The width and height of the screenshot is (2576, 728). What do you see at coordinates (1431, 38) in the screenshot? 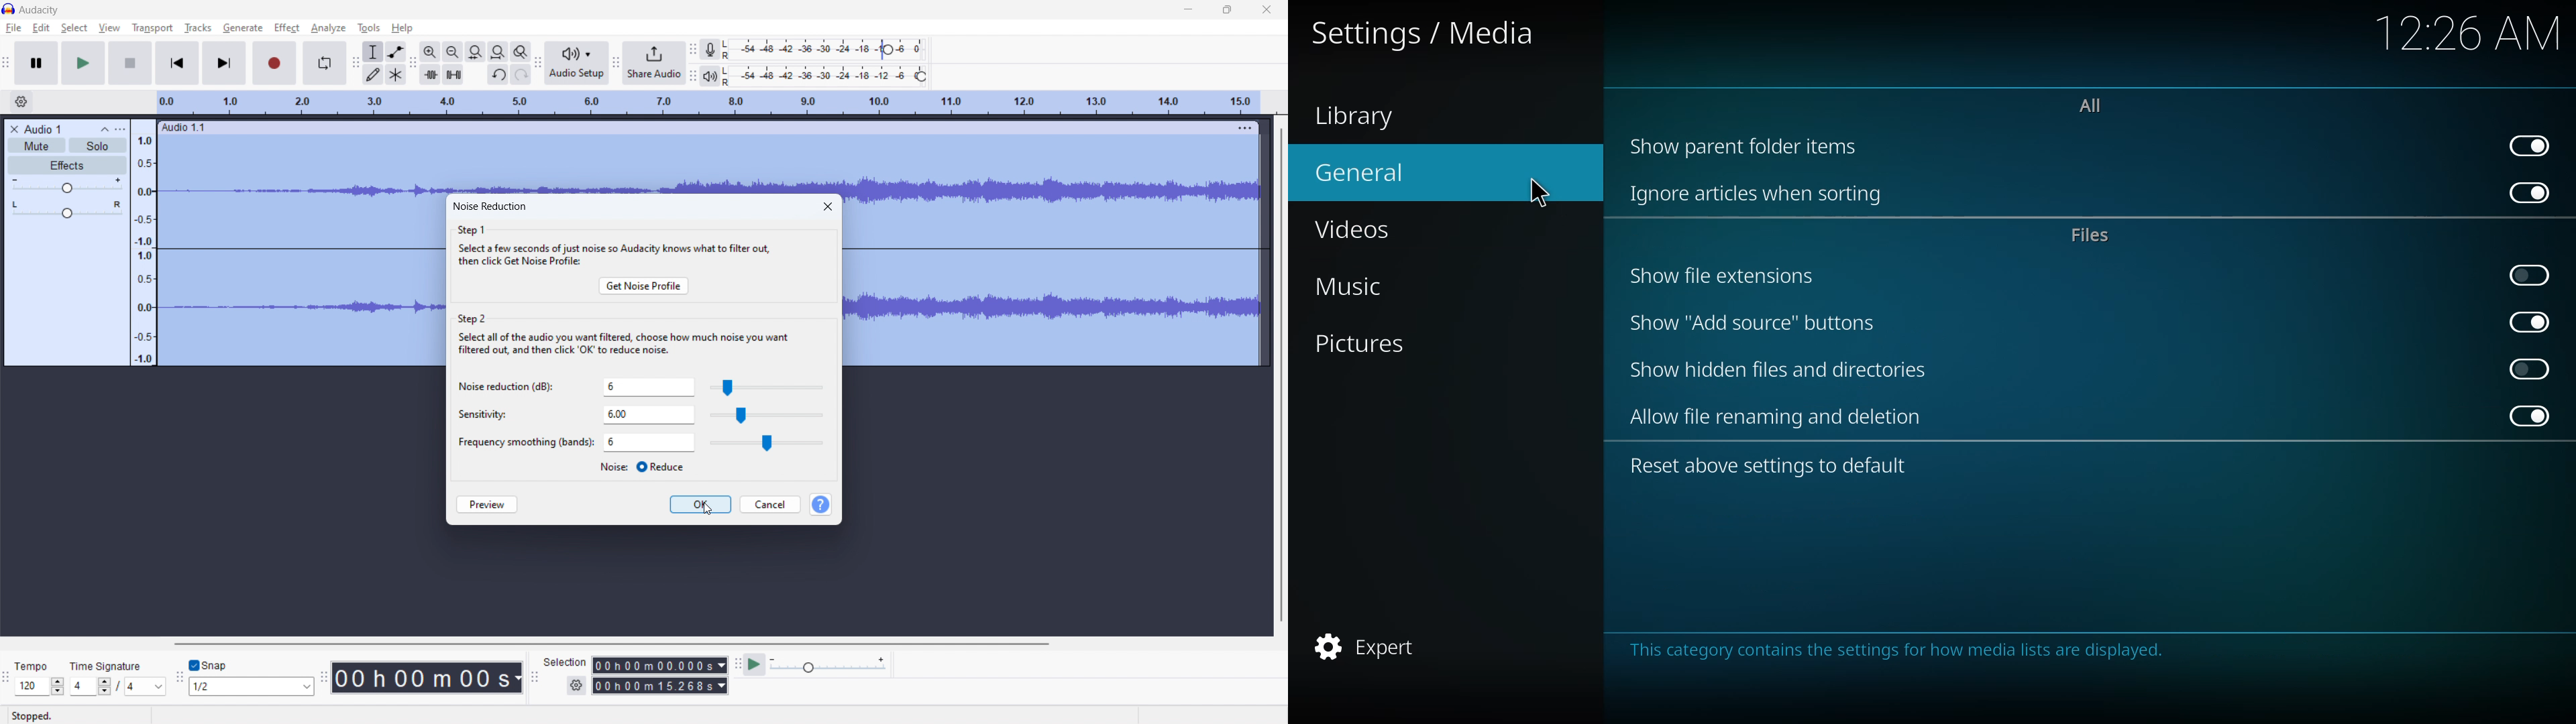
I see `settings media` at bounding box center [1431, 38].